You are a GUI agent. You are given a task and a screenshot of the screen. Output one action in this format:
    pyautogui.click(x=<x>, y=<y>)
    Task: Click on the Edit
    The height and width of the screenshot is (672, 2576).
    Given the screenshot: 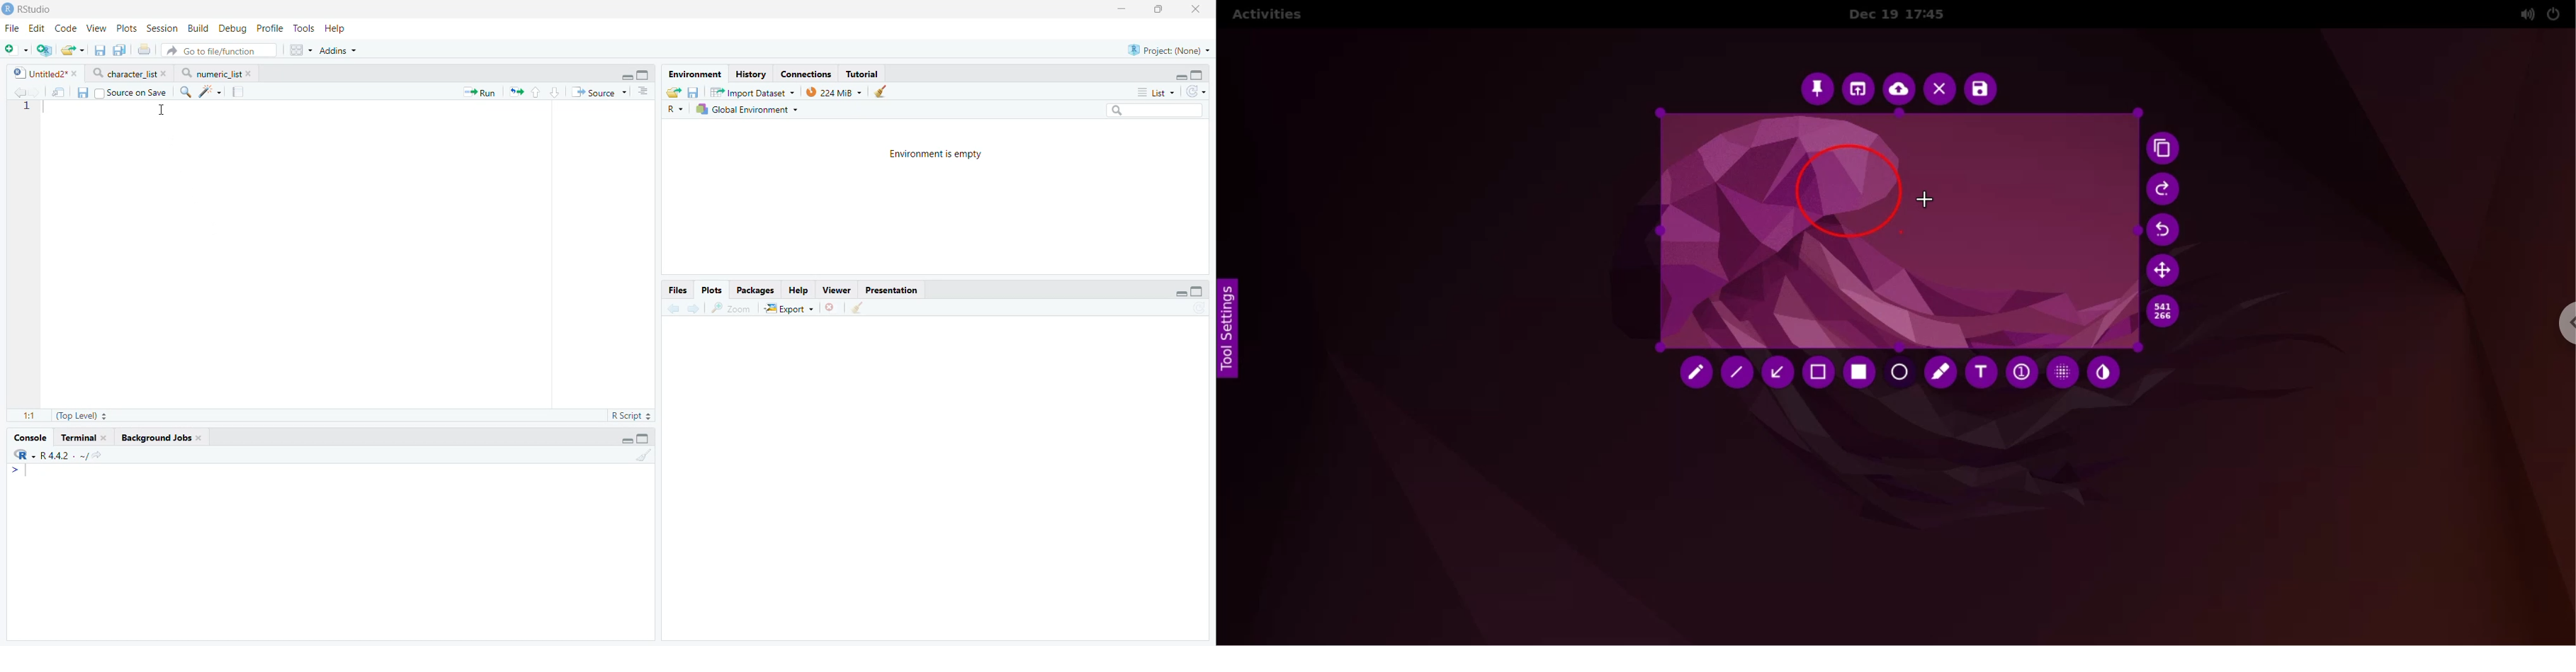 What is the action you would take?
    pyautogui.click(x=37, y=27)
    